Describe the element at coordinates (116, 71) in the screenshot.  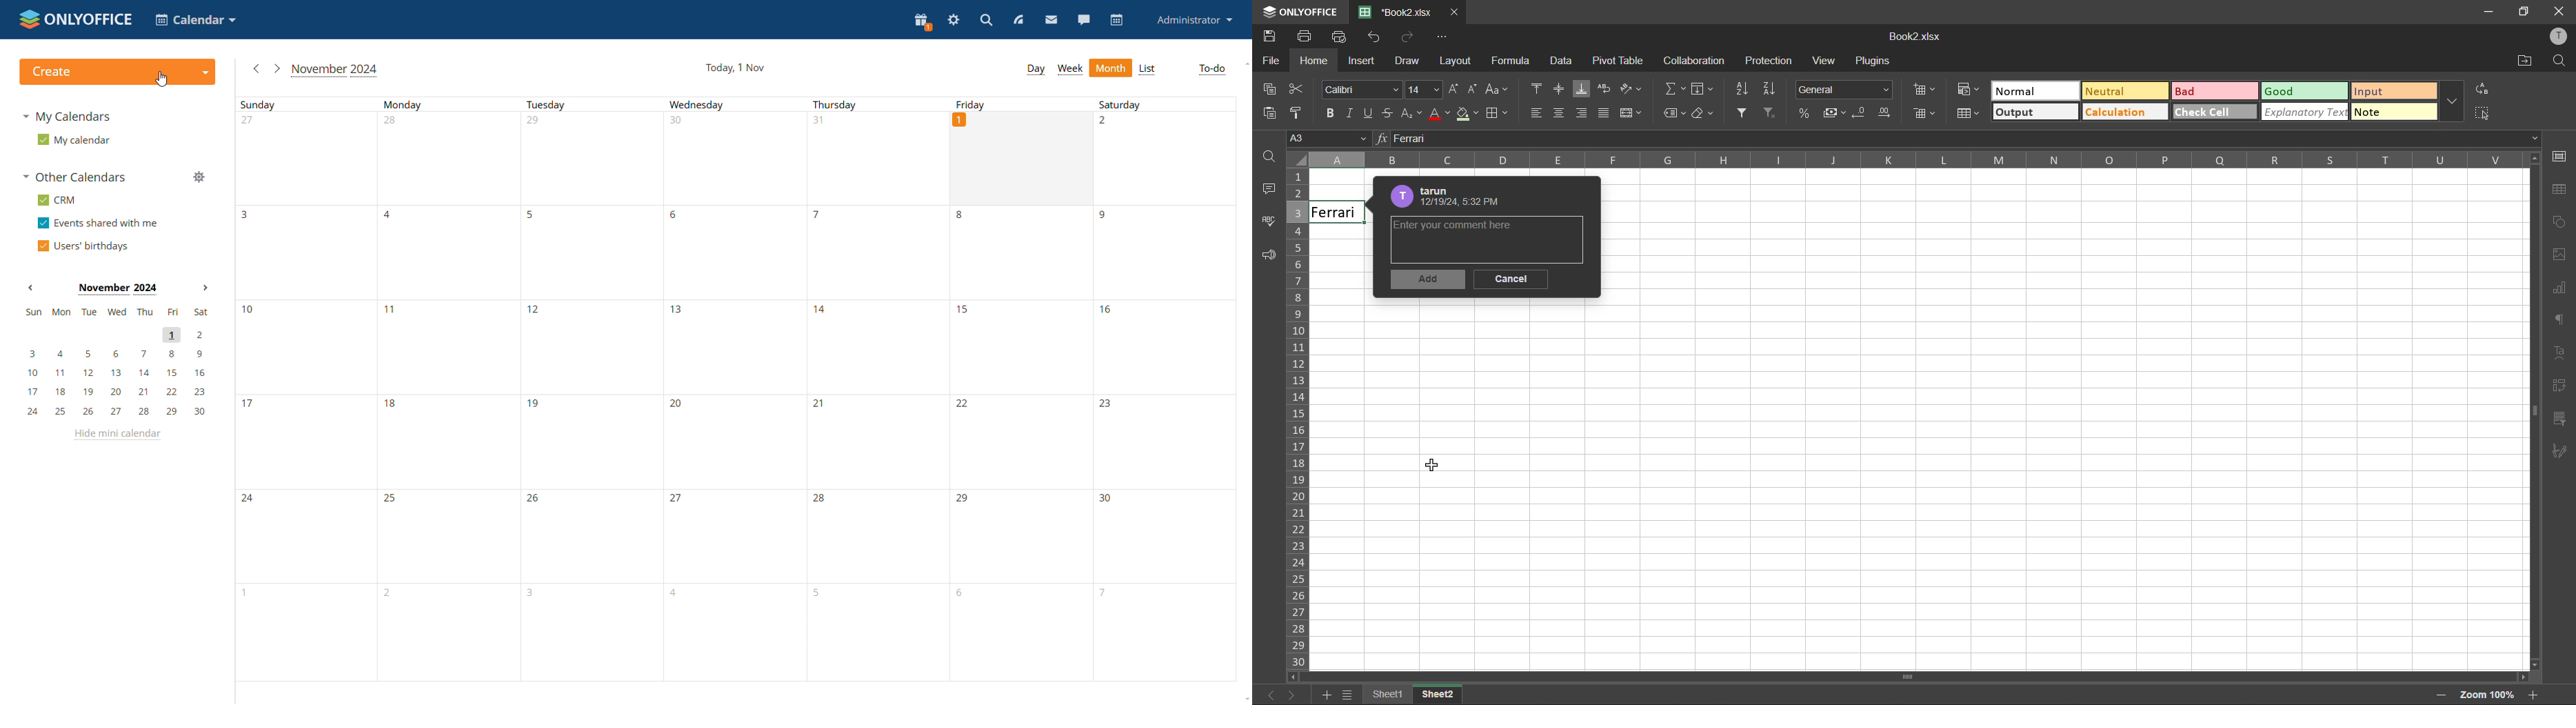
I see `create` at that location.